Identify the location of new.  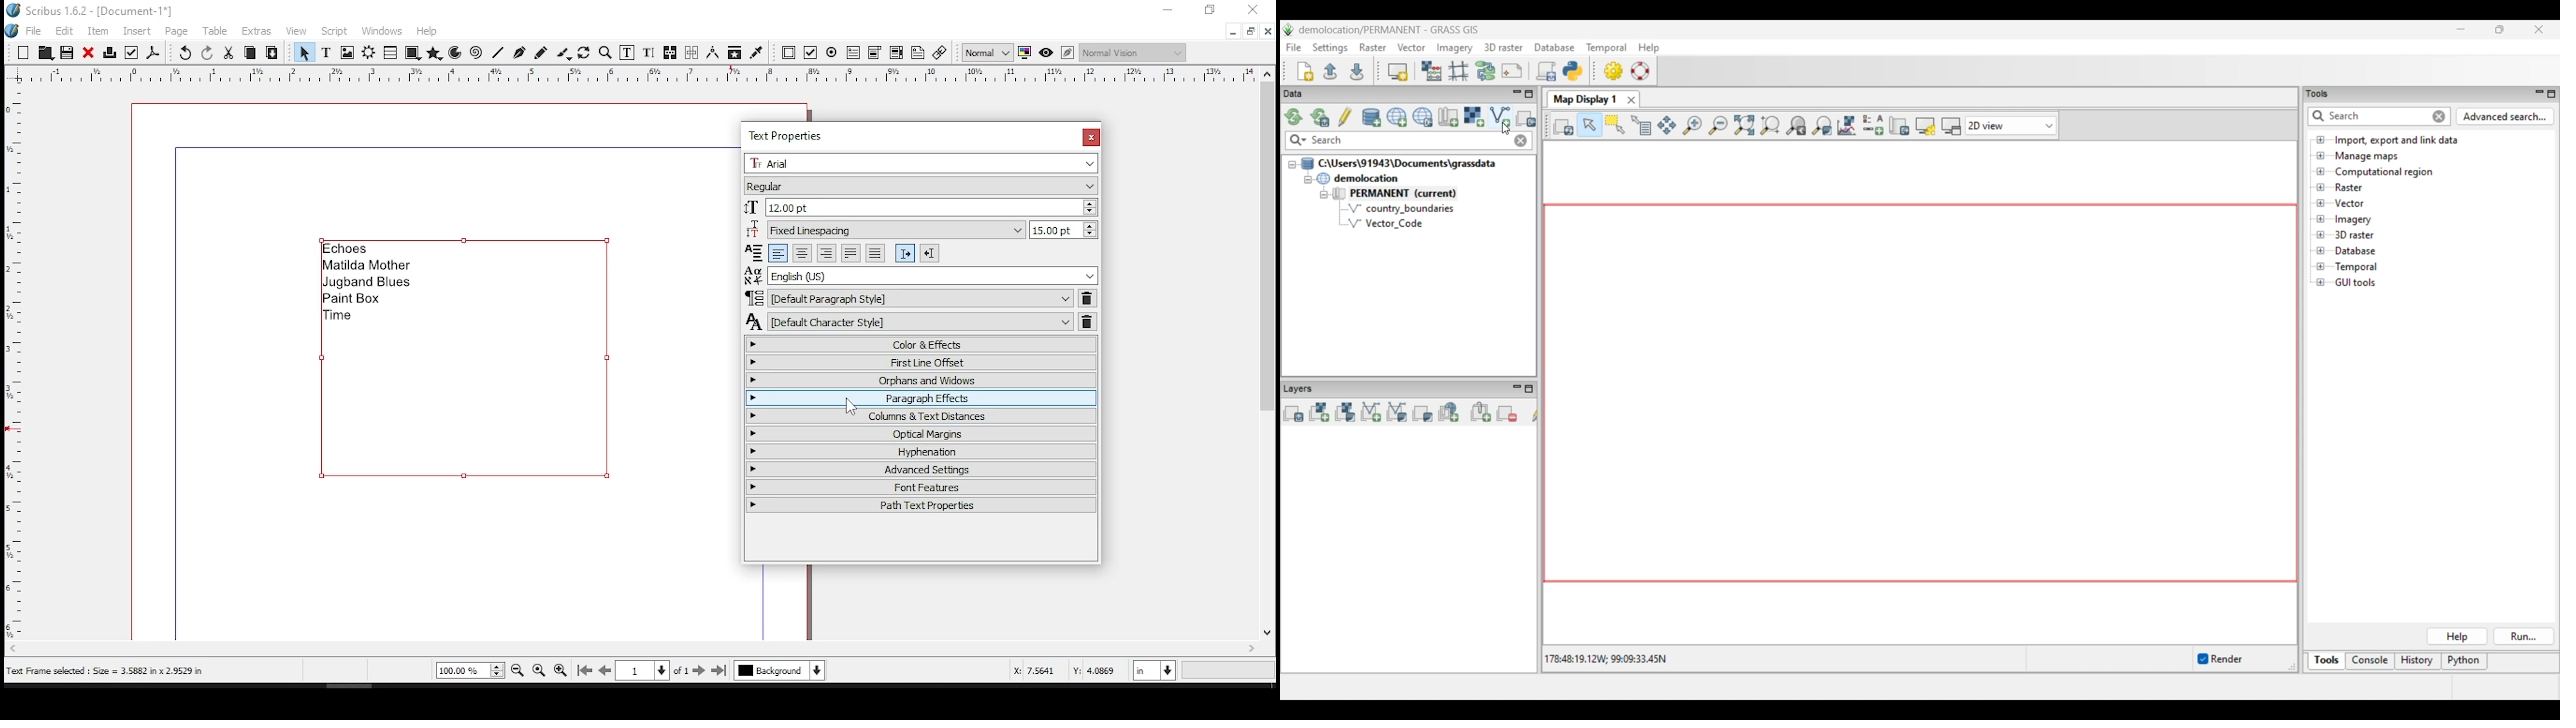
(23, 52).